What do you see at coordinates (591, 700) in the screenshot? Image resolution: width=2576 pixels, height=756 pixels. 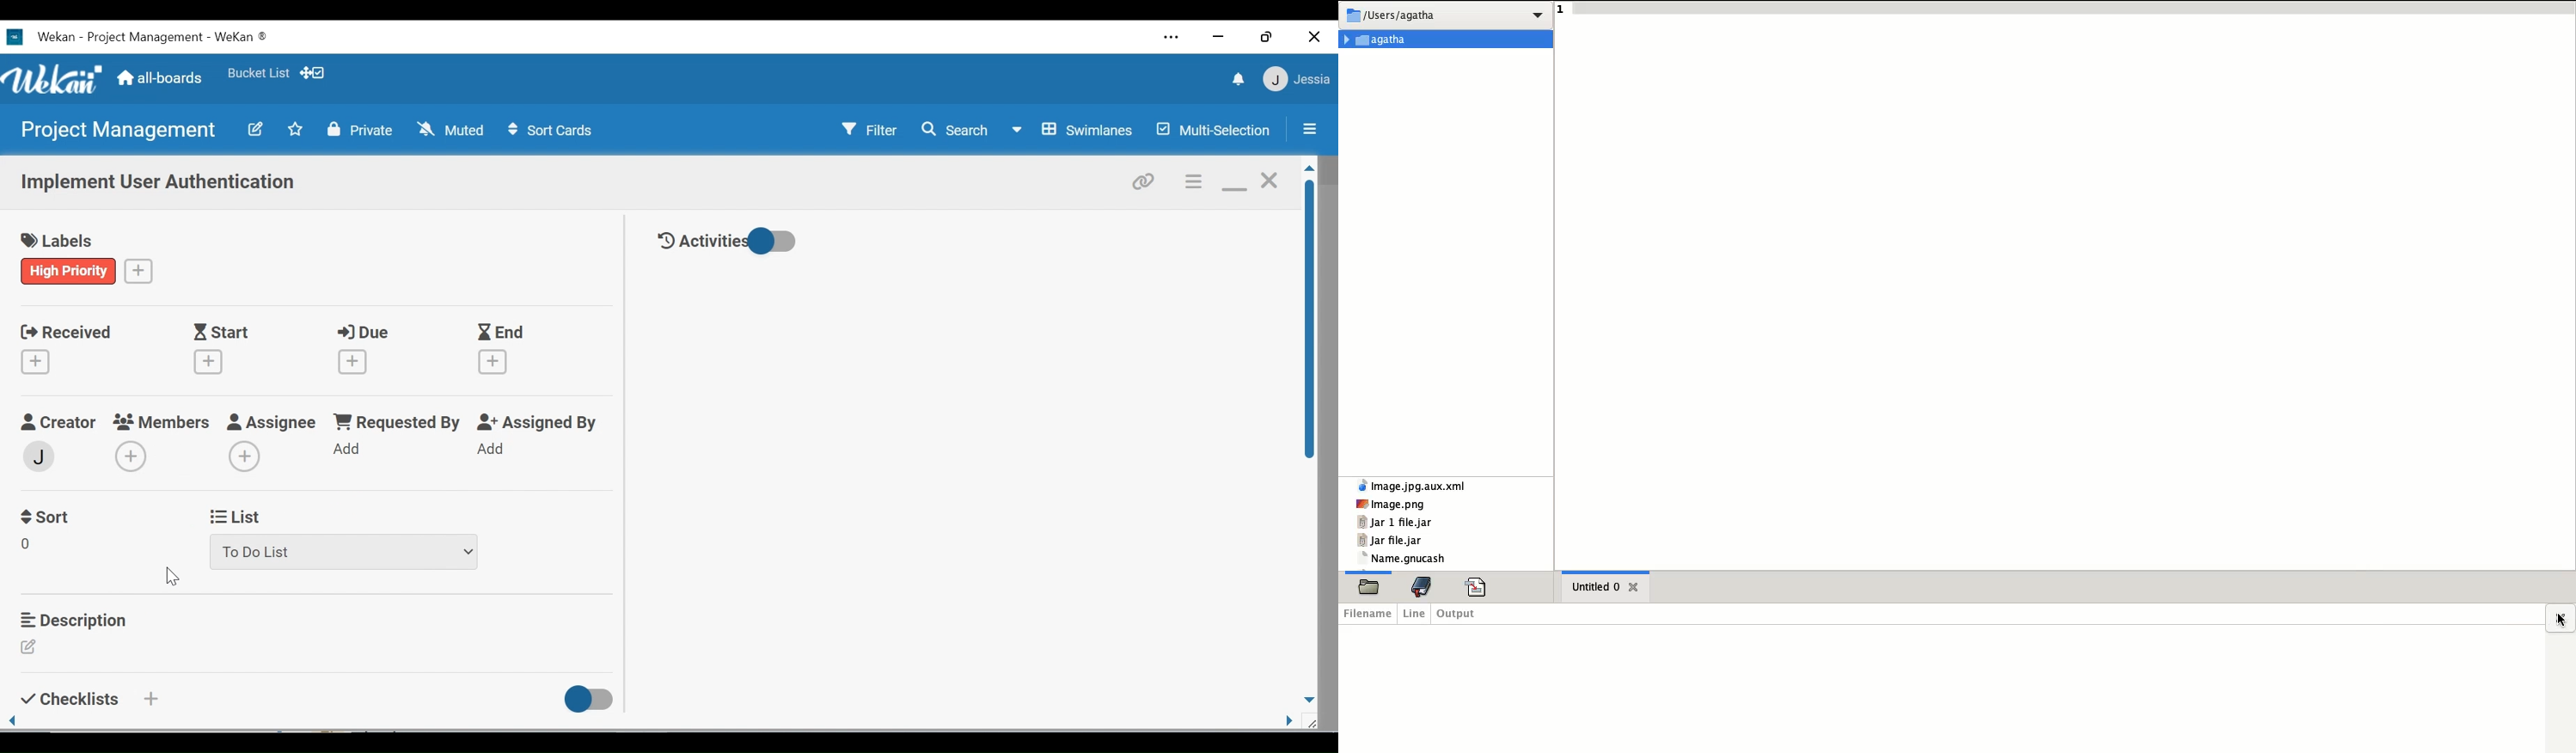 I see `toggle` at bounding box center [591, 700].